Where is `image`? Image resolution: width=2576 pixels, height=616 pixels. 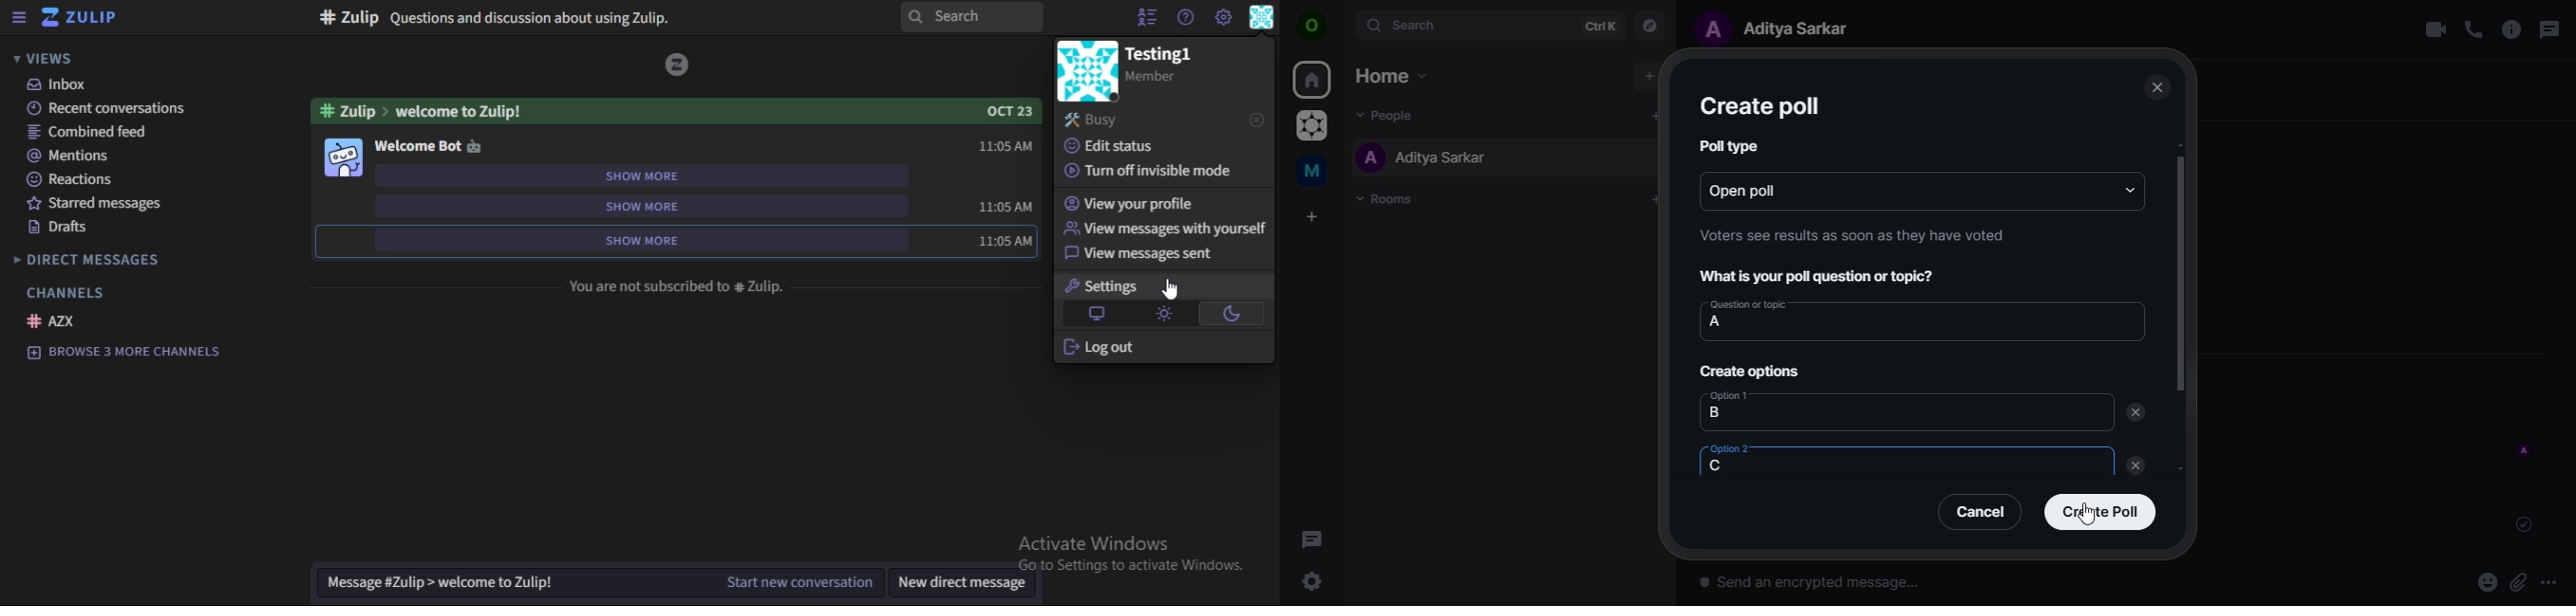
image is located at coordinates (1088, 72).